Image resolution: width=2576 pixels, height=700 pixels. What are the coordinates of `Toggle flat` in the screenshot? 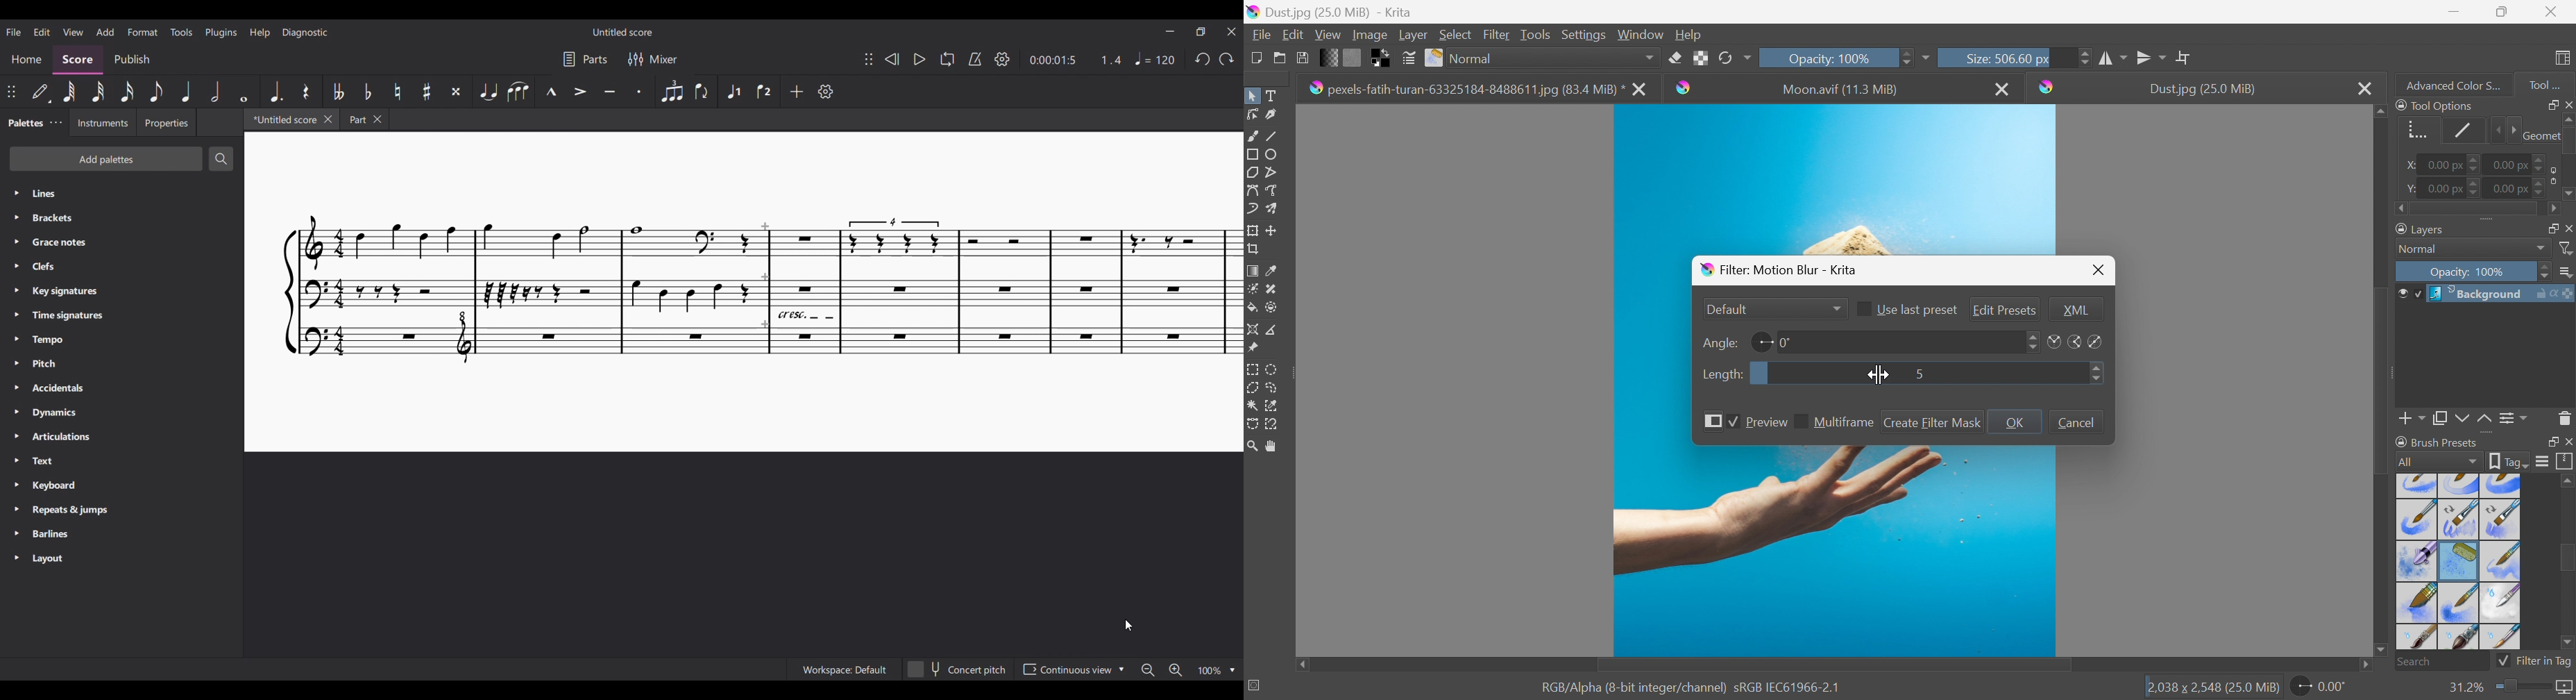 It's located at (367, 91).